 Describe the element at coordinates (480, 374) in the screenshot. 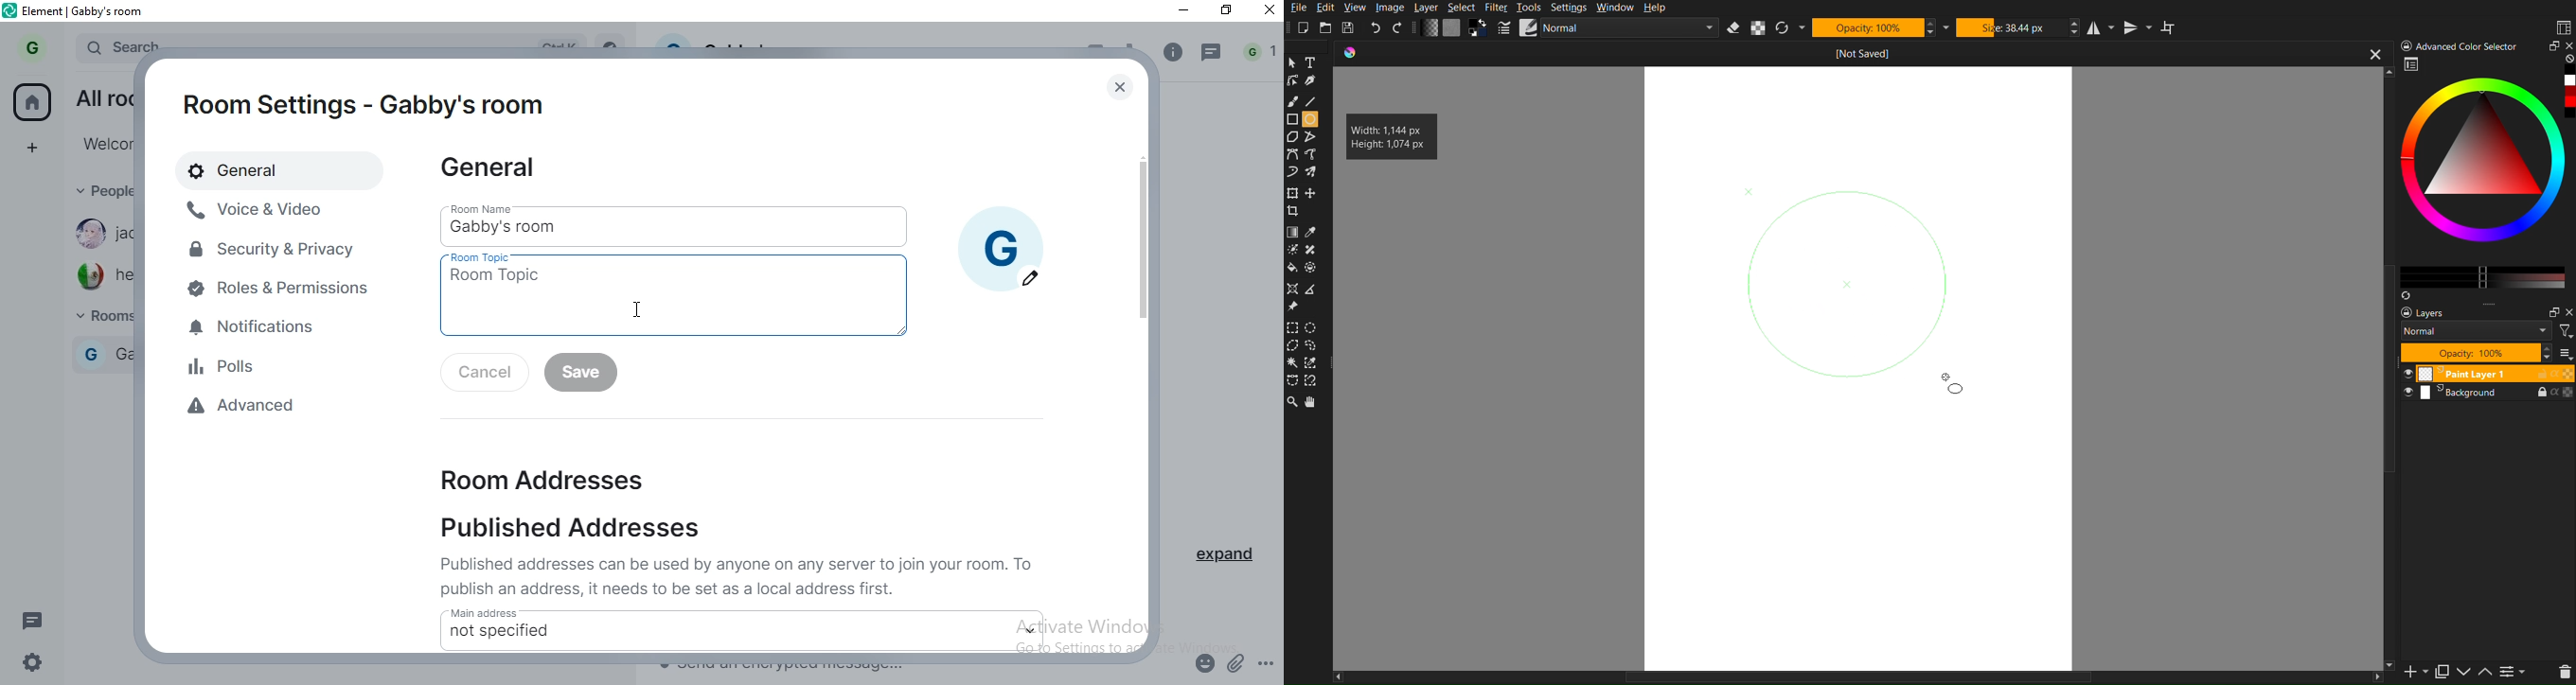

I see `cancel` at that location.